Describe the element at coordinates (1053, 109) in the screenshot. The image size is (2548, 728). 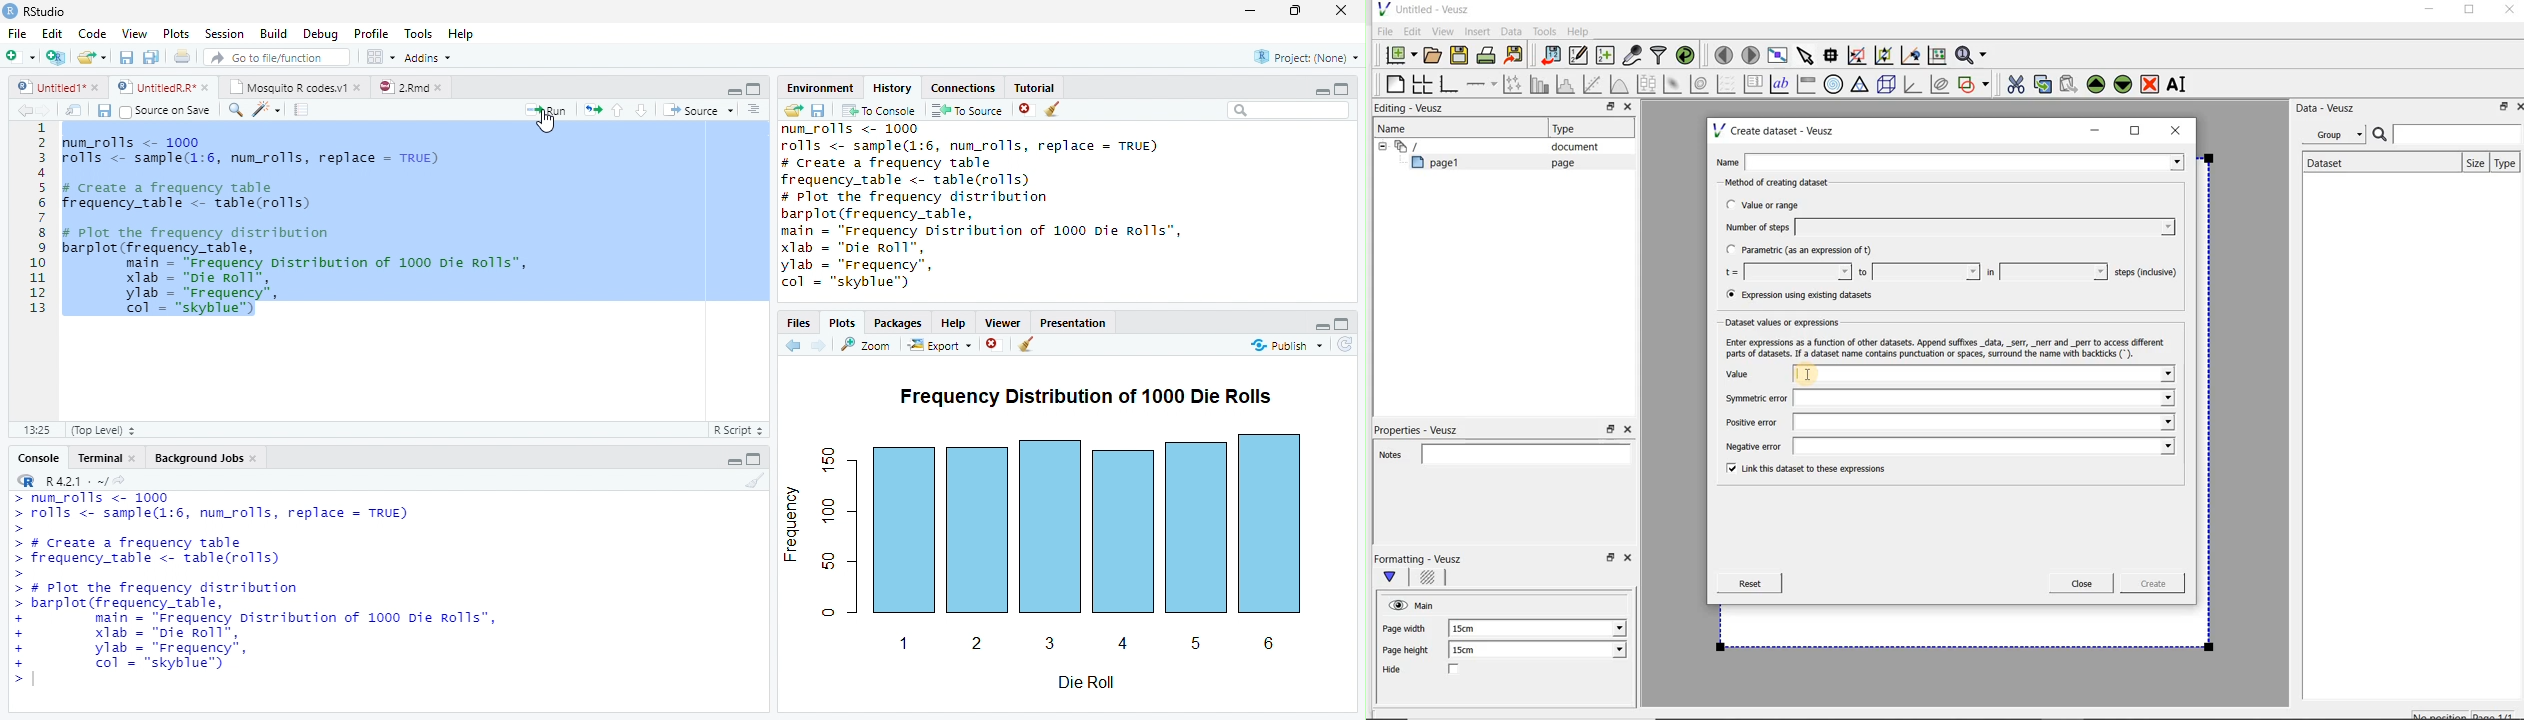
I see `Clear` at that location.